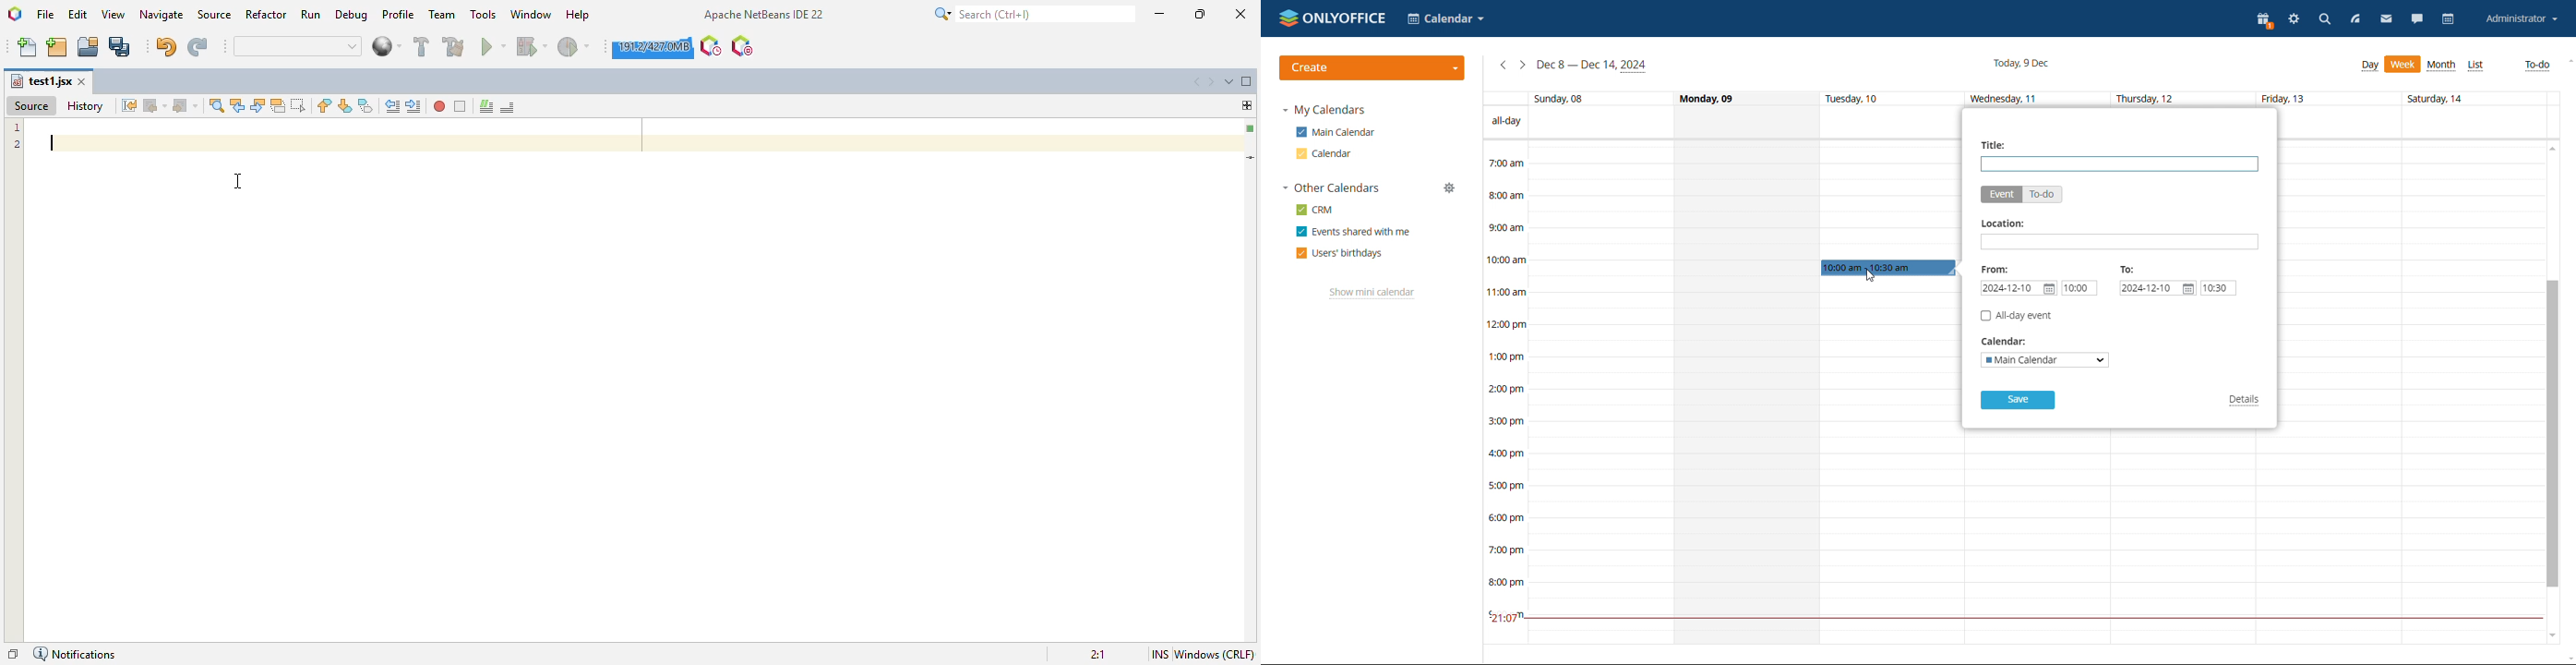 This screenshot has width=2576, height=672. I want to click on start date, so click(2018, 288).